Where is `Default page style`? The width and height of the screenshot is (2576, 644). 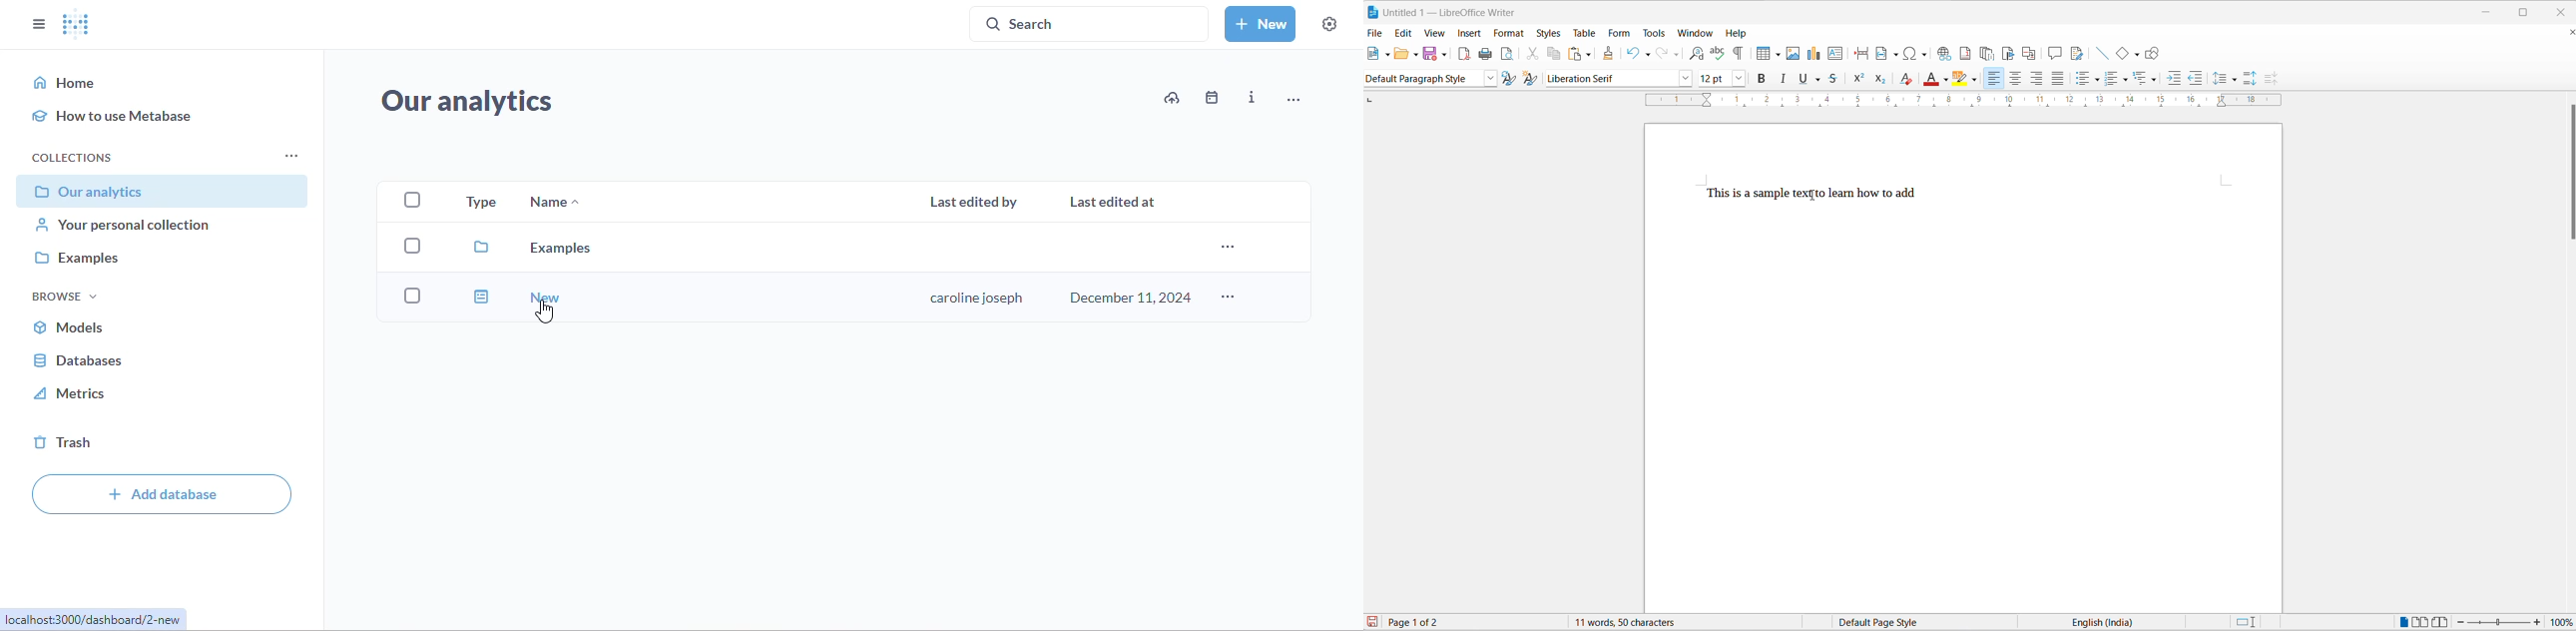
Default page style is located at coordinates (1902, 623).